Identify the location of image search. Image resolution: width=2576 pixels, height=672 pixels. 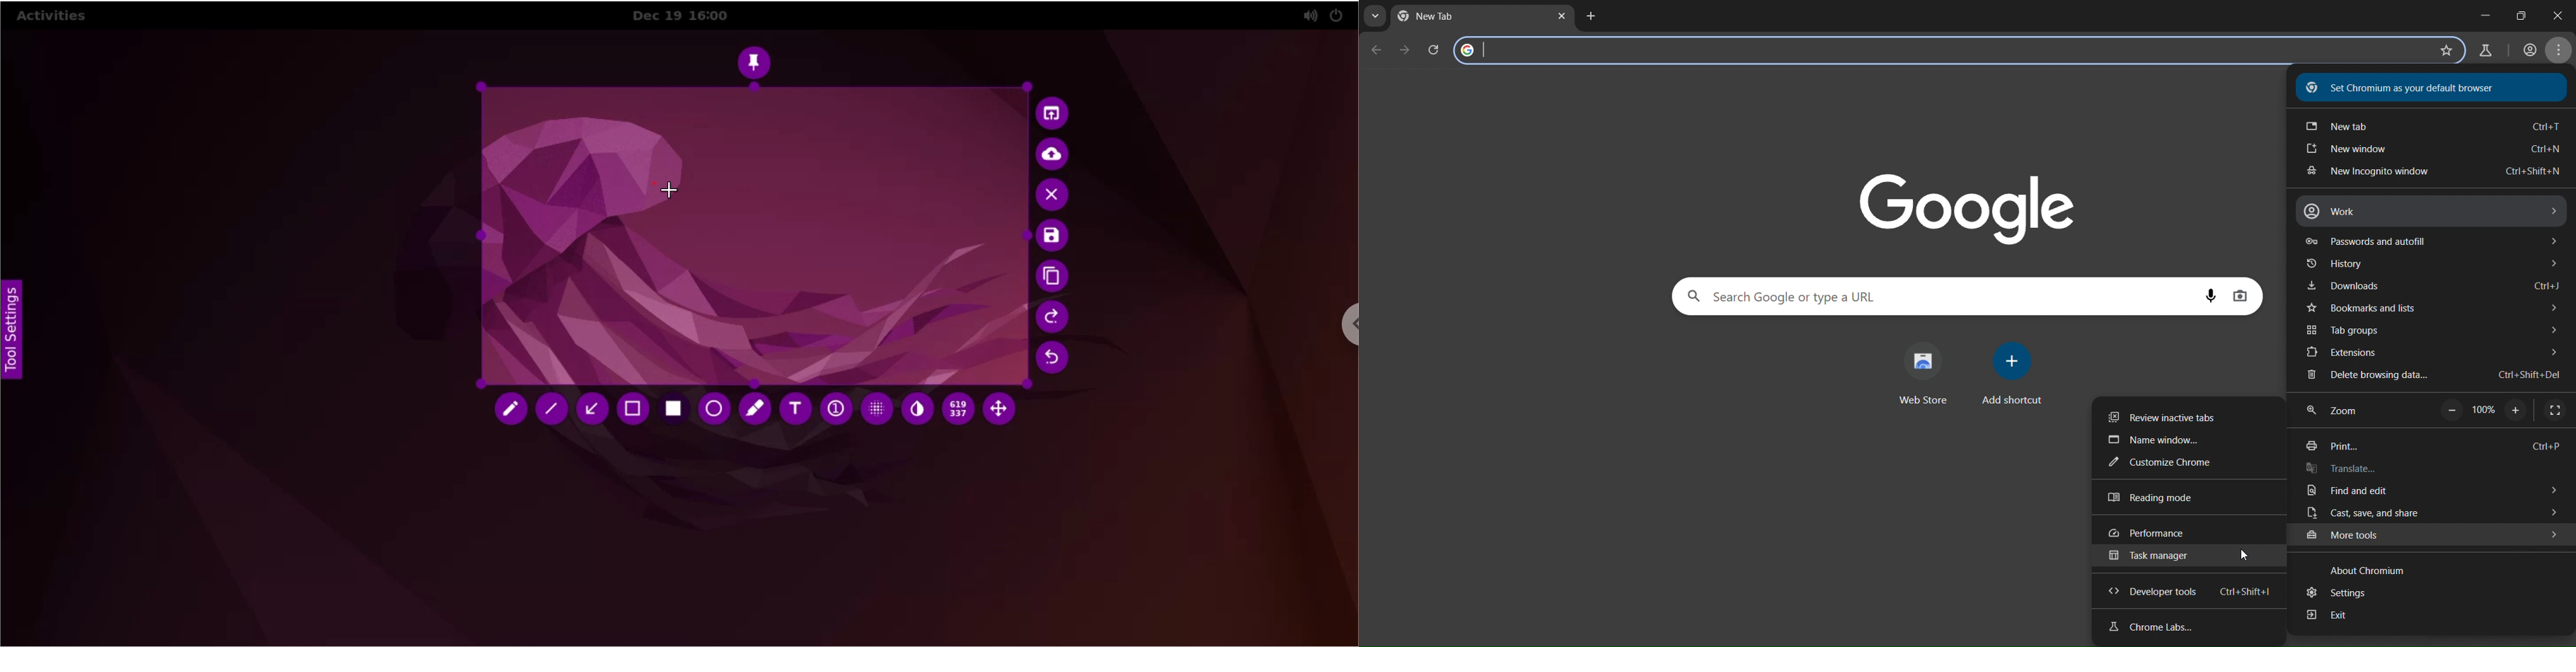
(2241, 296).